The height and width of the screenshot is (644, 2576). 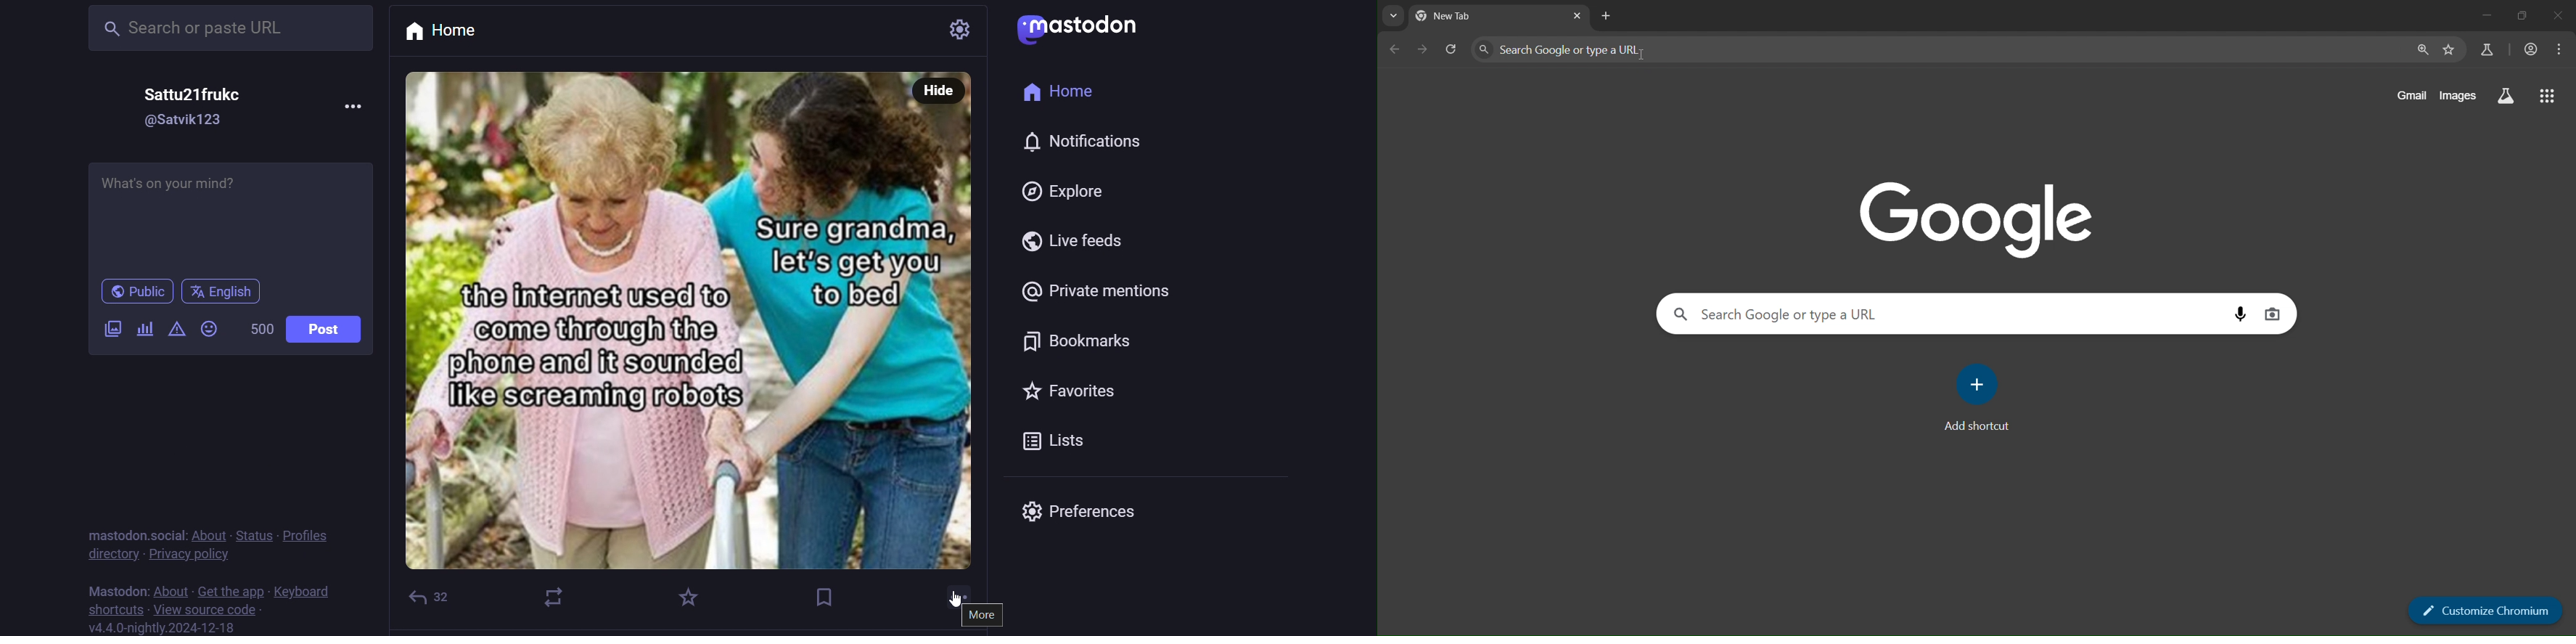 I want to click on post, so click(x=332, y=327).